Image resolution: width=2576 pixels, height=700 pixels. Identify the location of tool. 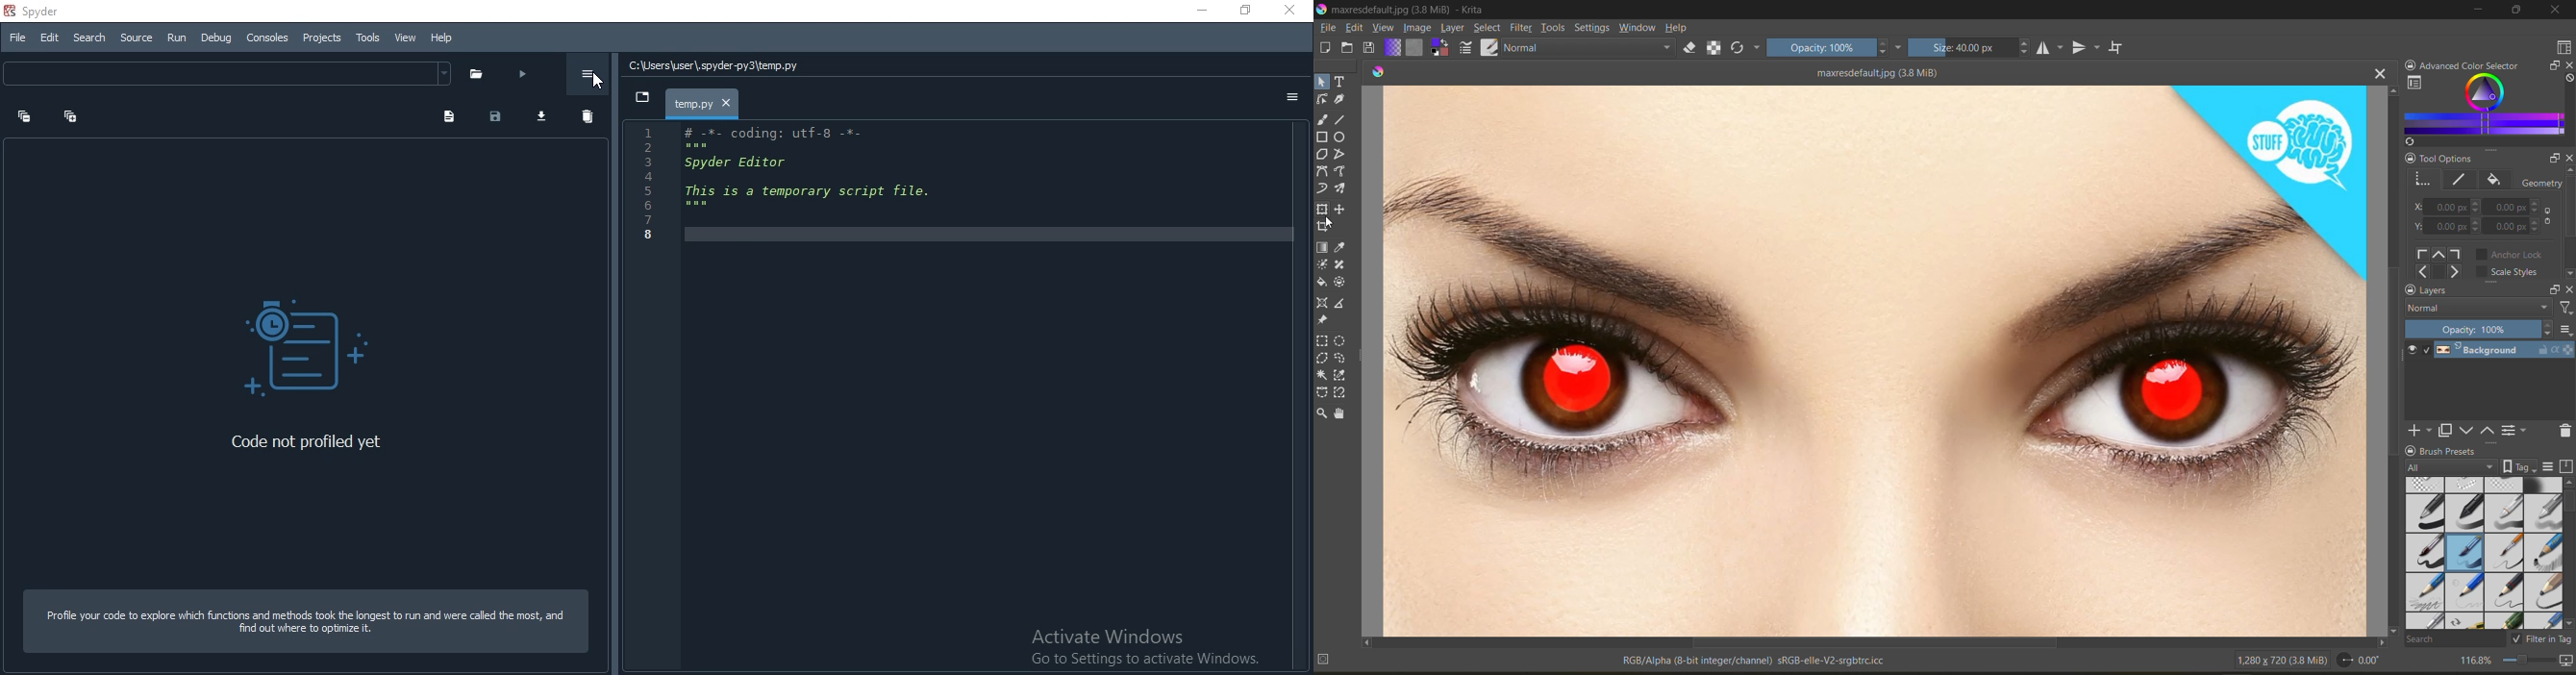
(1340, 189).